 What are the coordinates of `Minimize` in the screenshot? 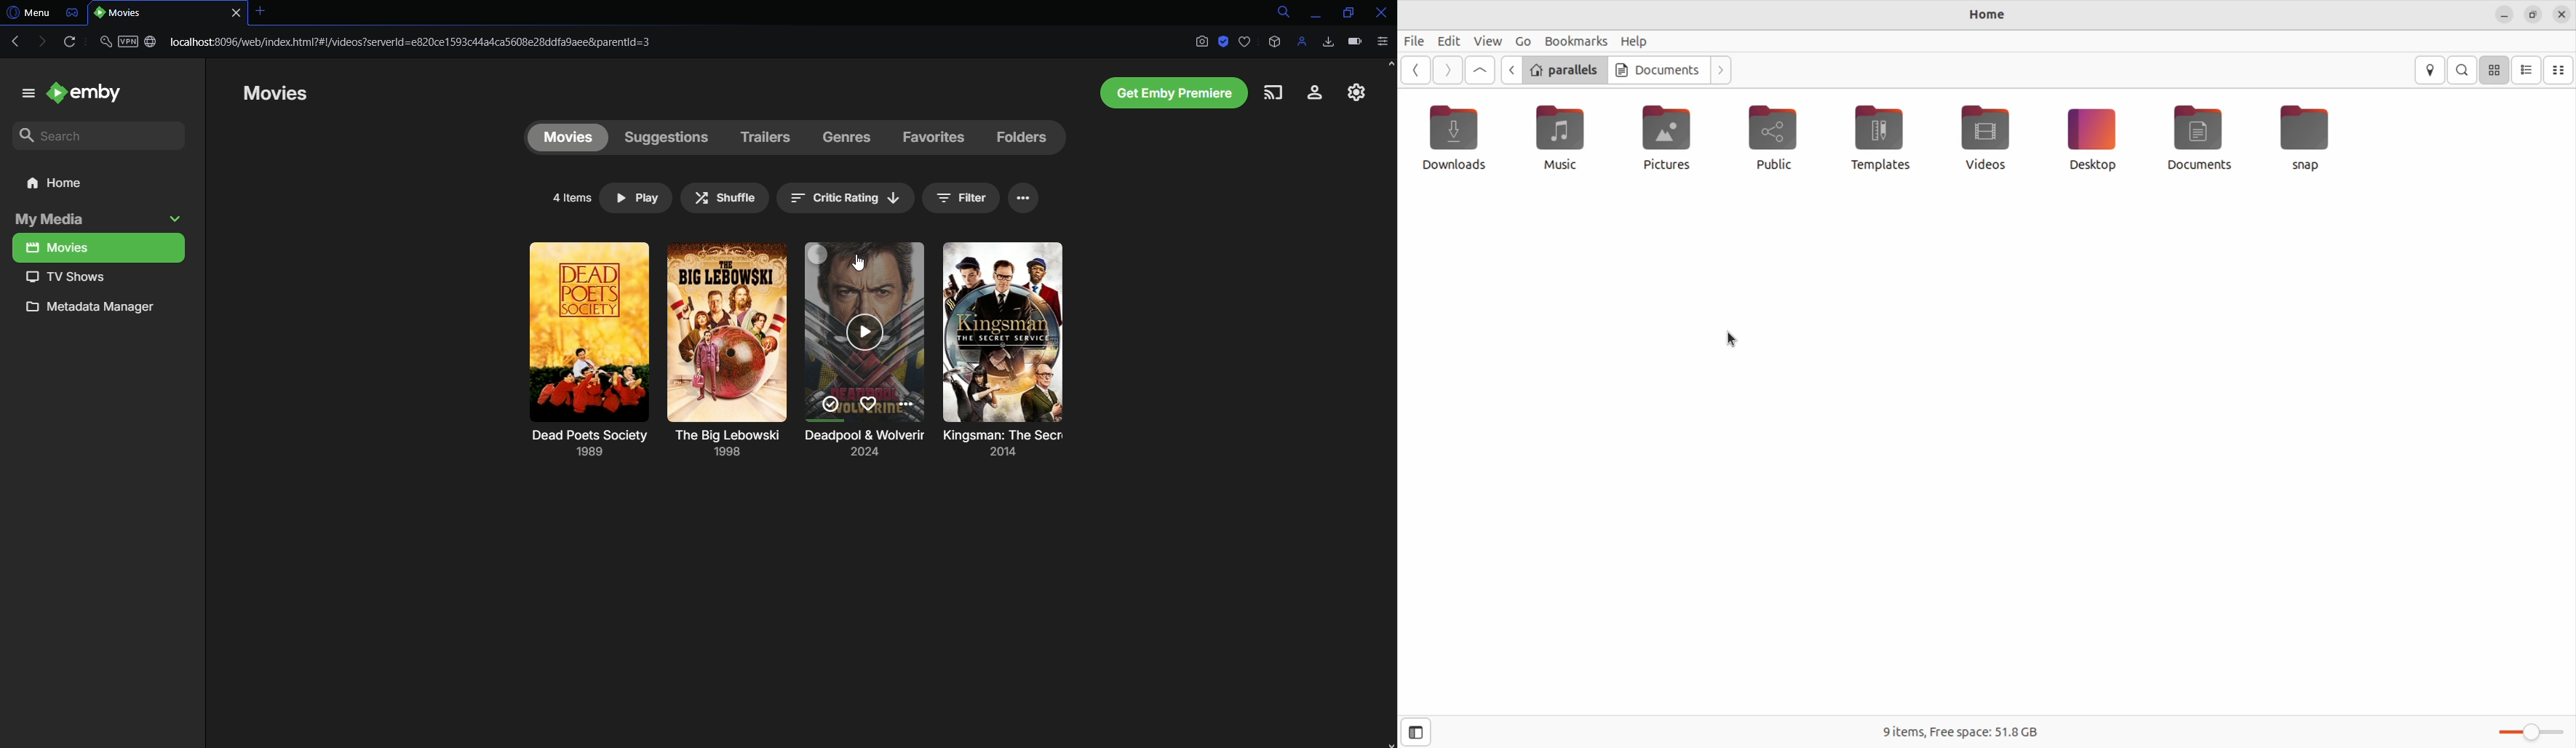 It's located at (1313, 12).